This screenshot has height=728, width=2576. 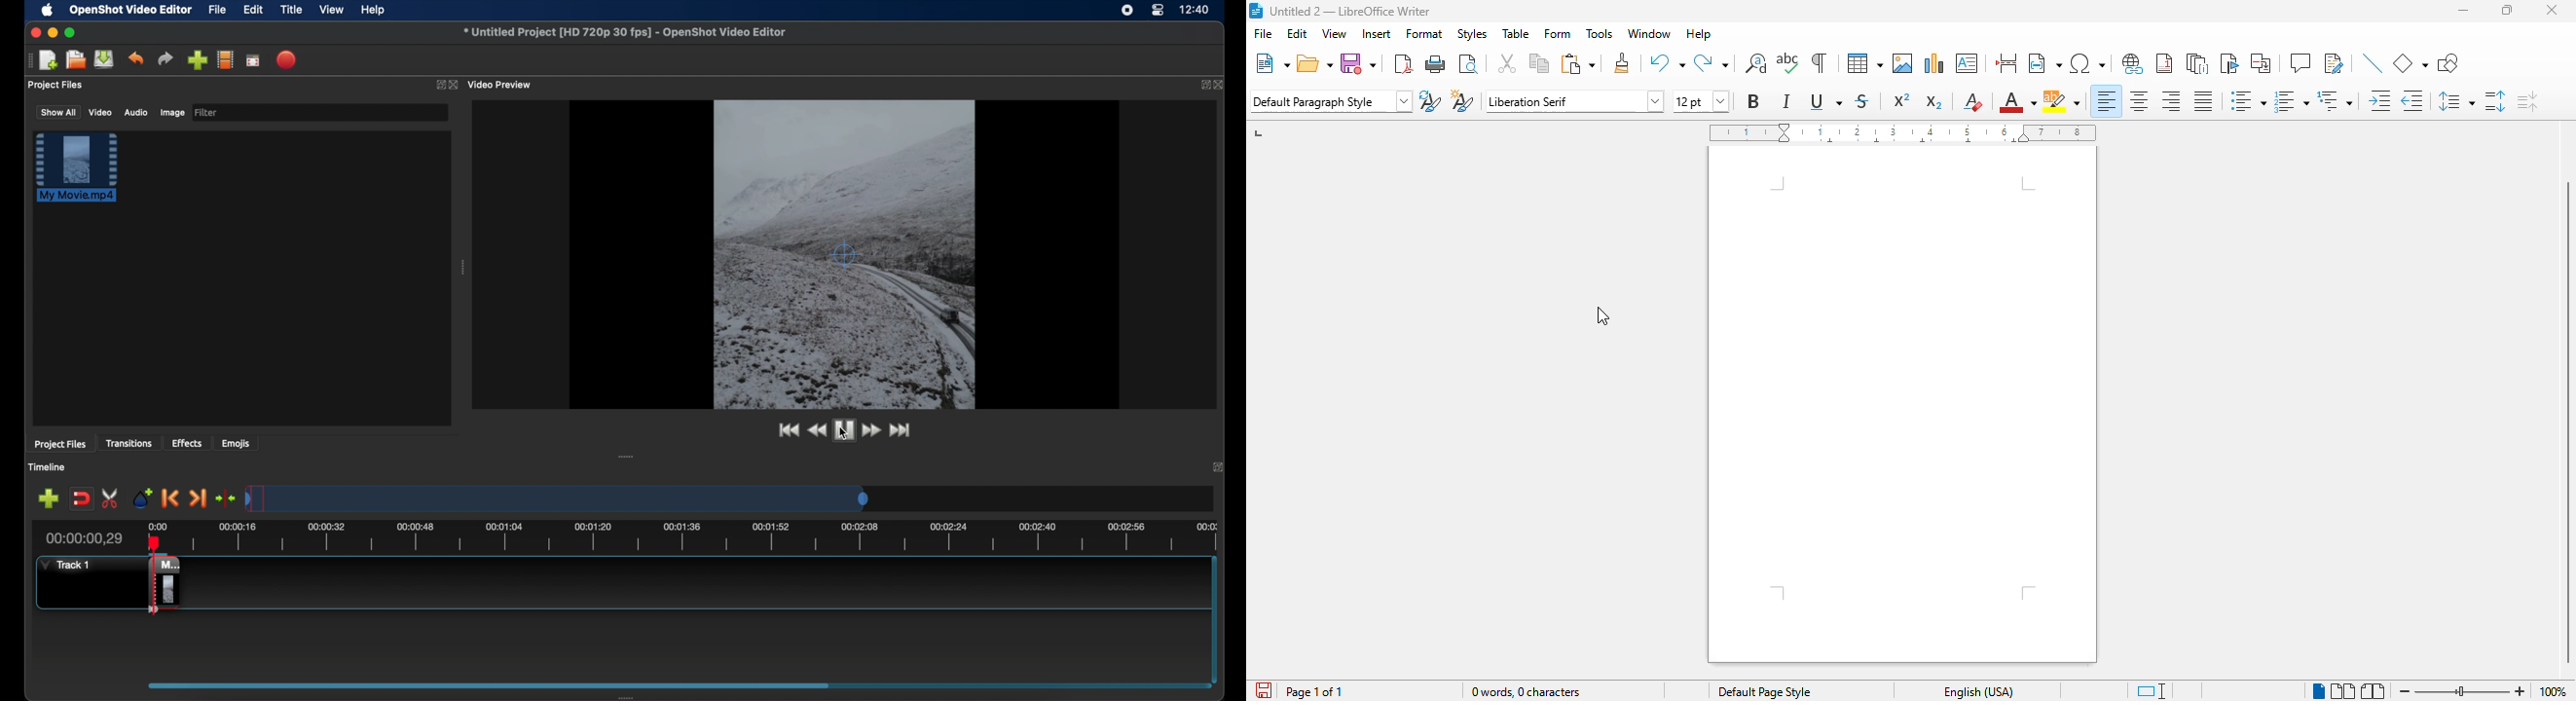 What do you see at coordinates (56, 85) in the screenshot?
I see `project files` at bounding box center [56, 85].